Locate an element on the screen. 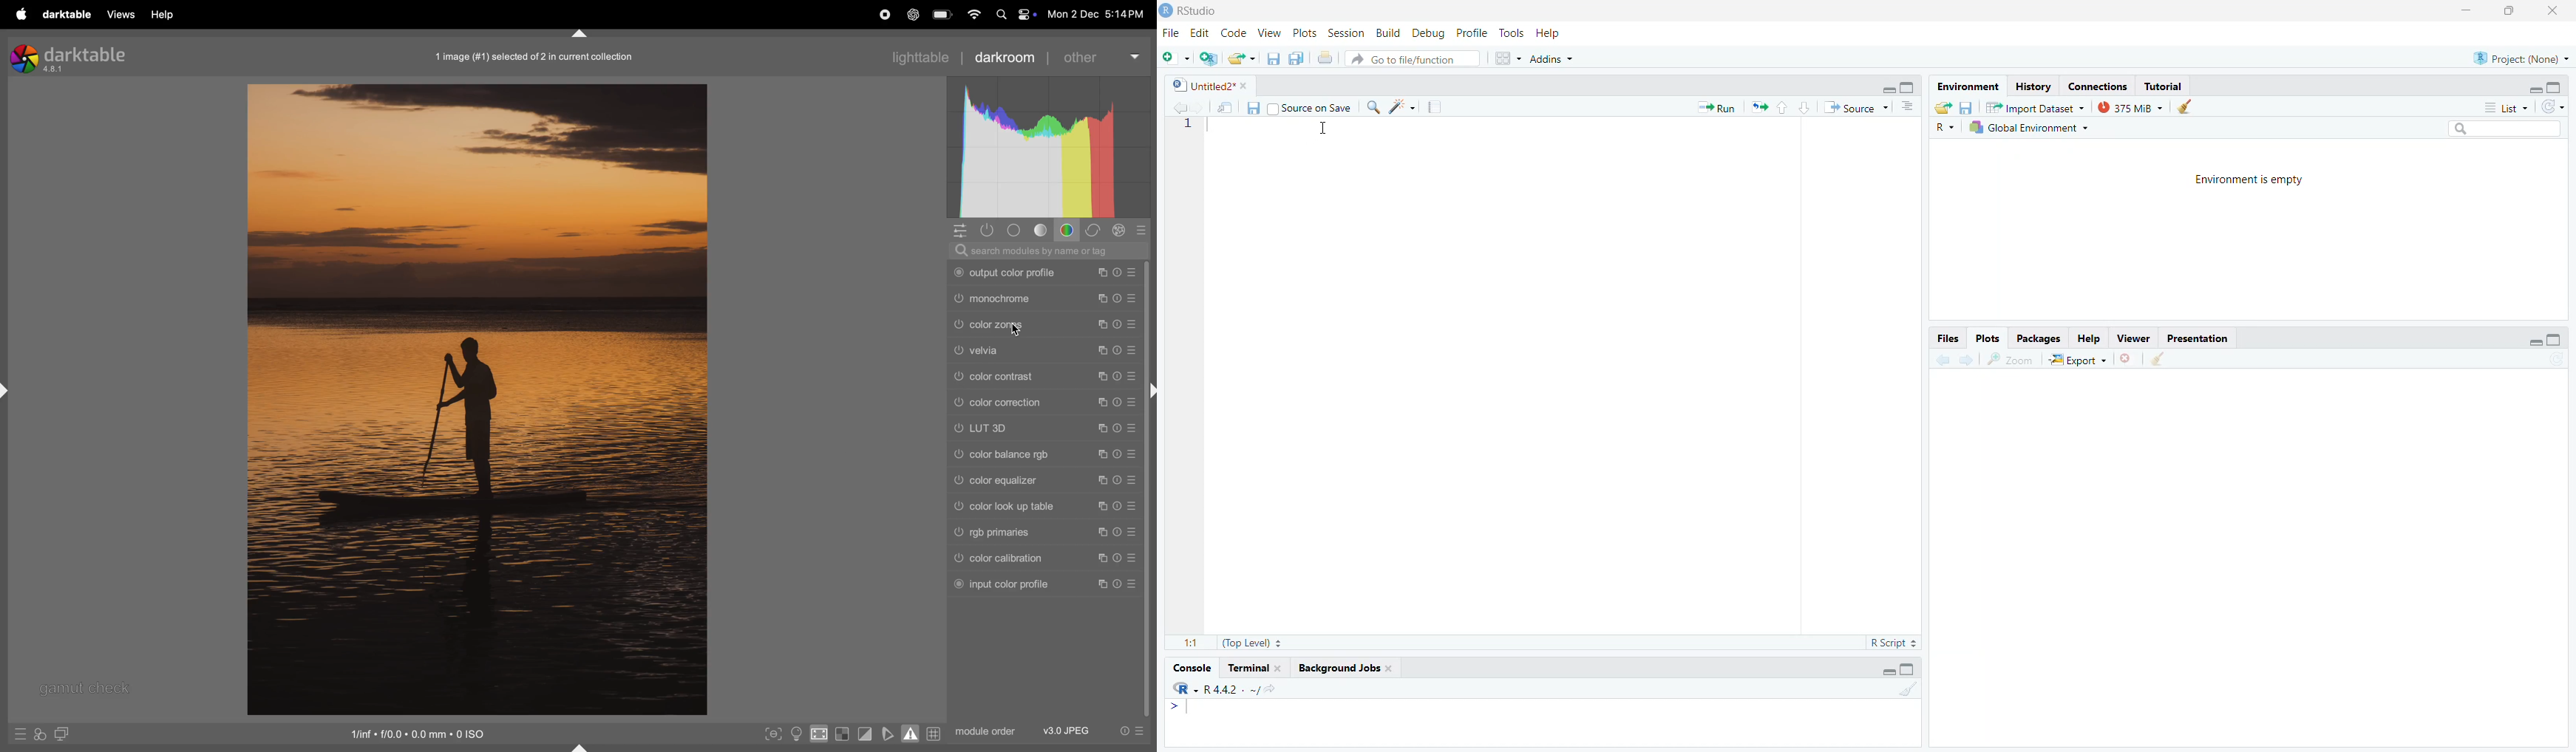 This screenshot has height=756, width=2576. source on save is located at coordinates (1313, 109).